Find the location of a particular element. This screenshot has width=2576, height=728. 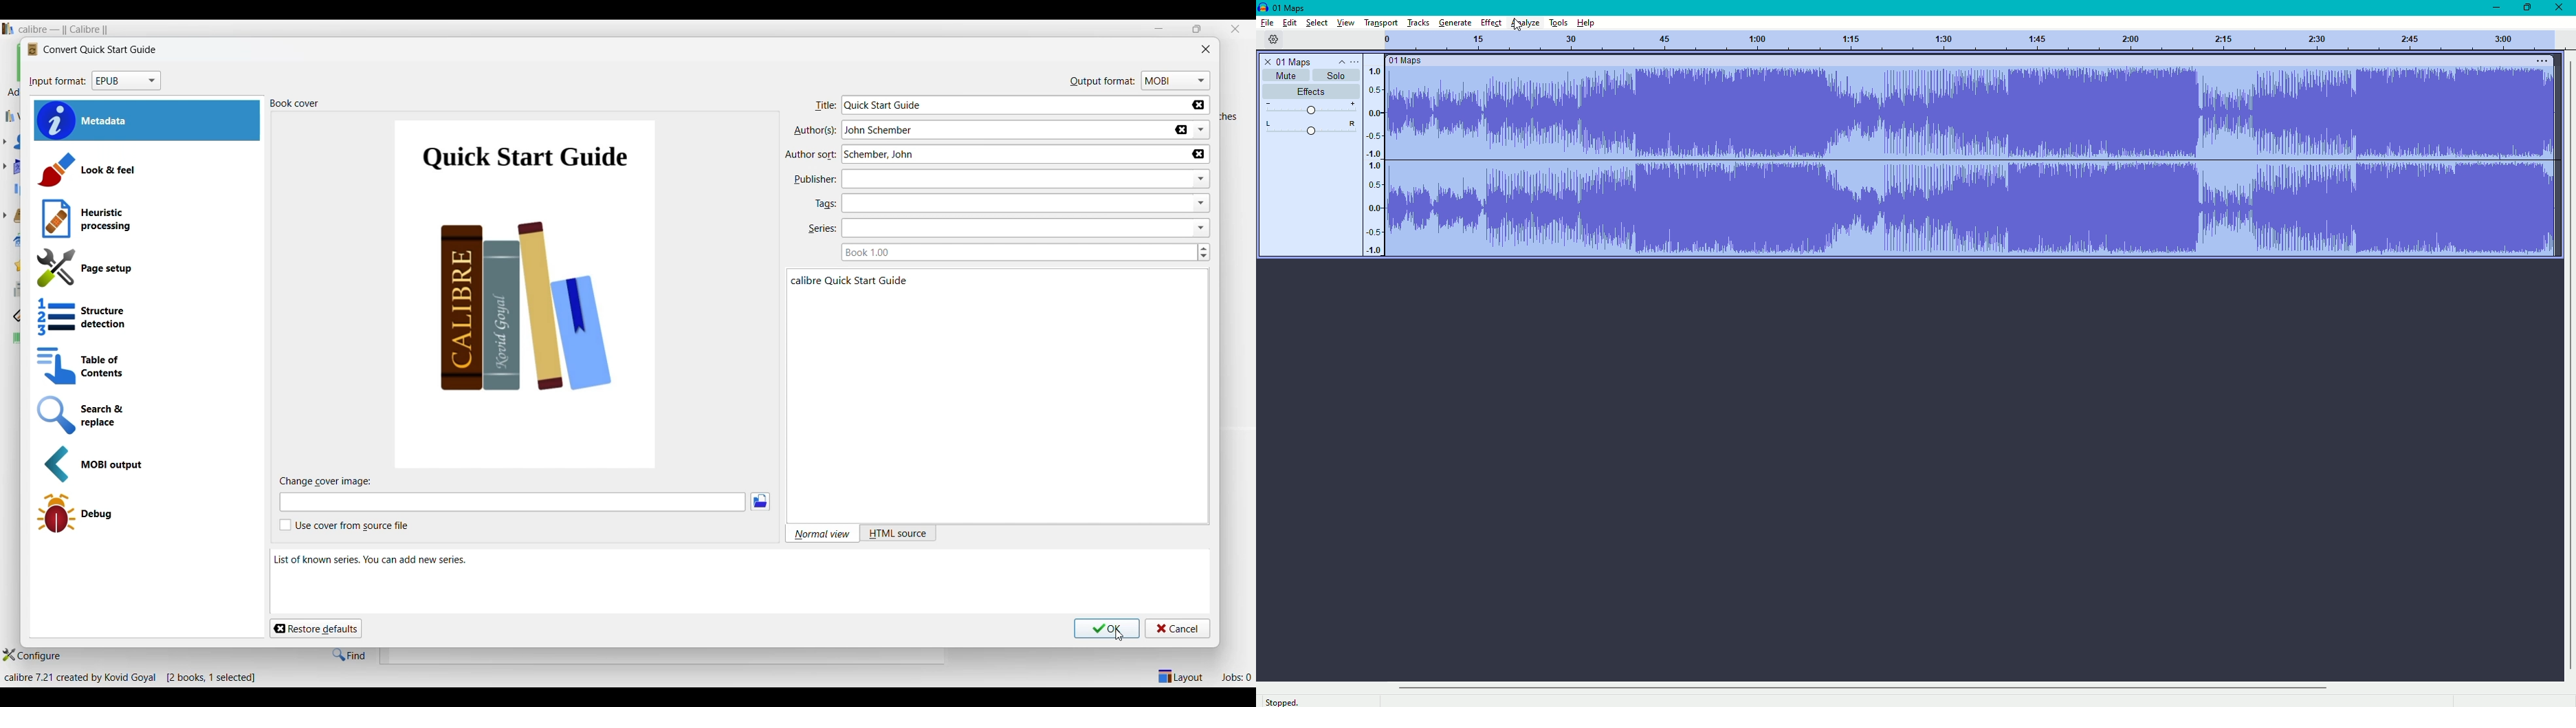

Tracks is located at coordinates (1416, 22).